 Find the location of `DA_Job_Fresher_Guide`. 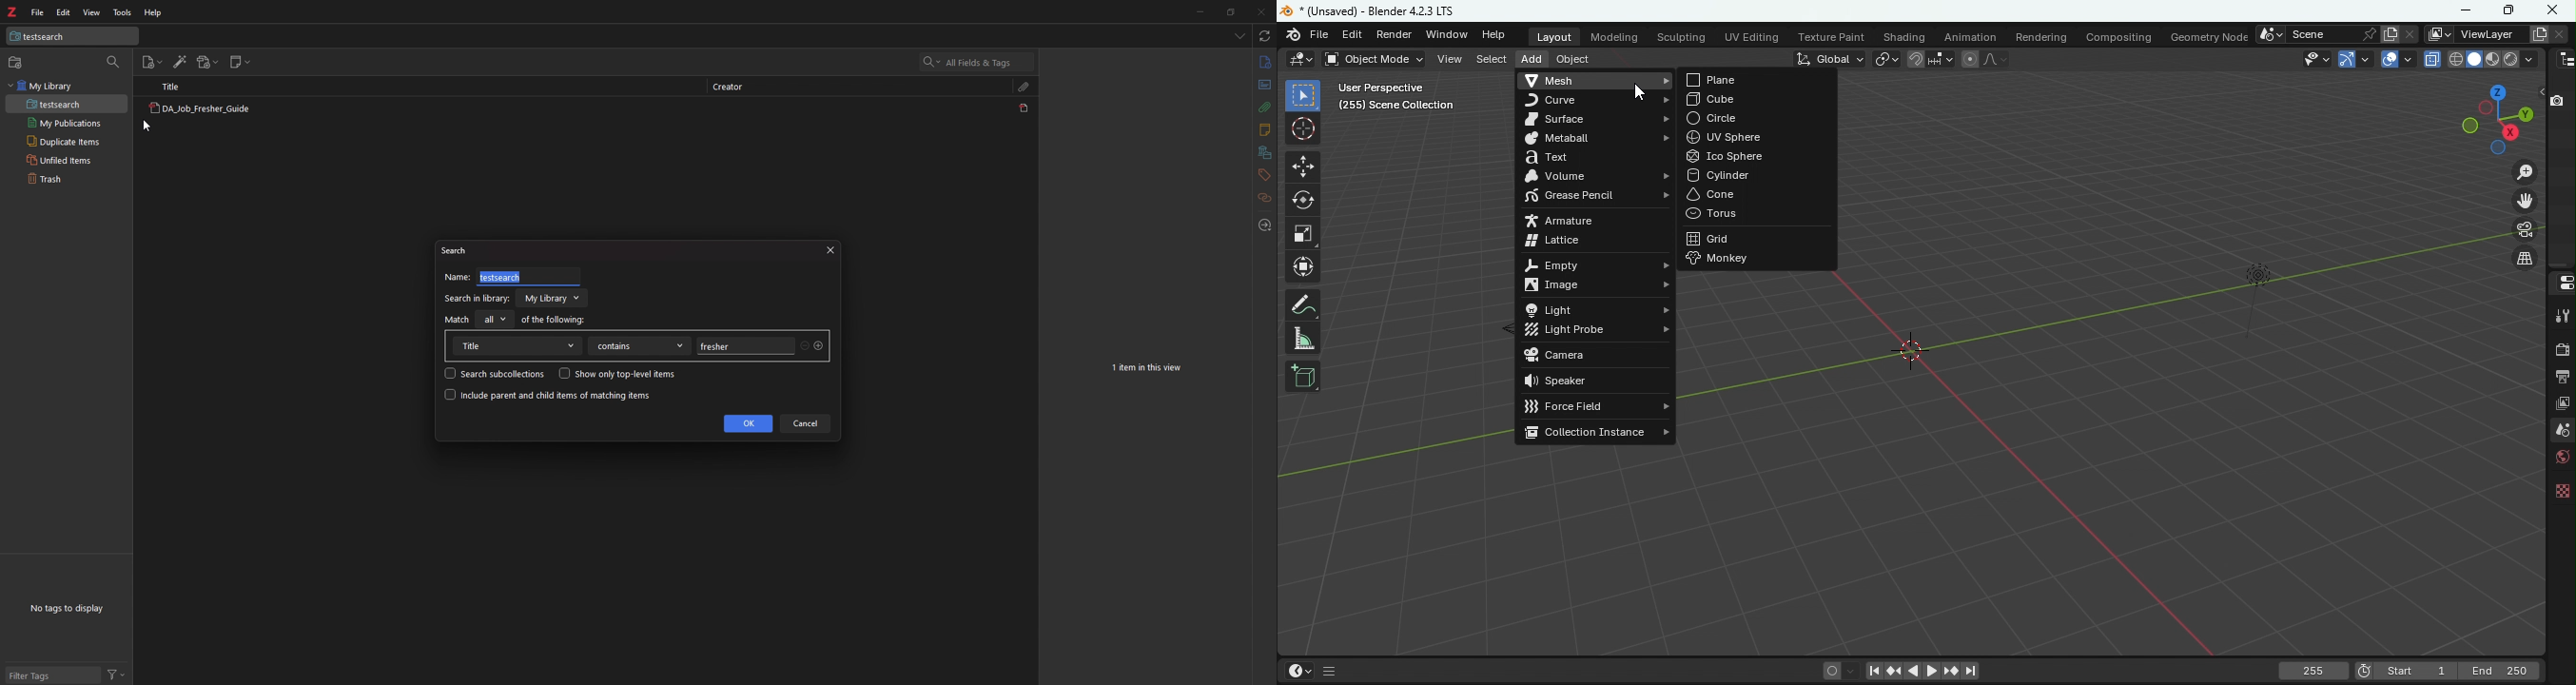

DA_Job_Fresher_Guide is located at coordinates (199, 110).